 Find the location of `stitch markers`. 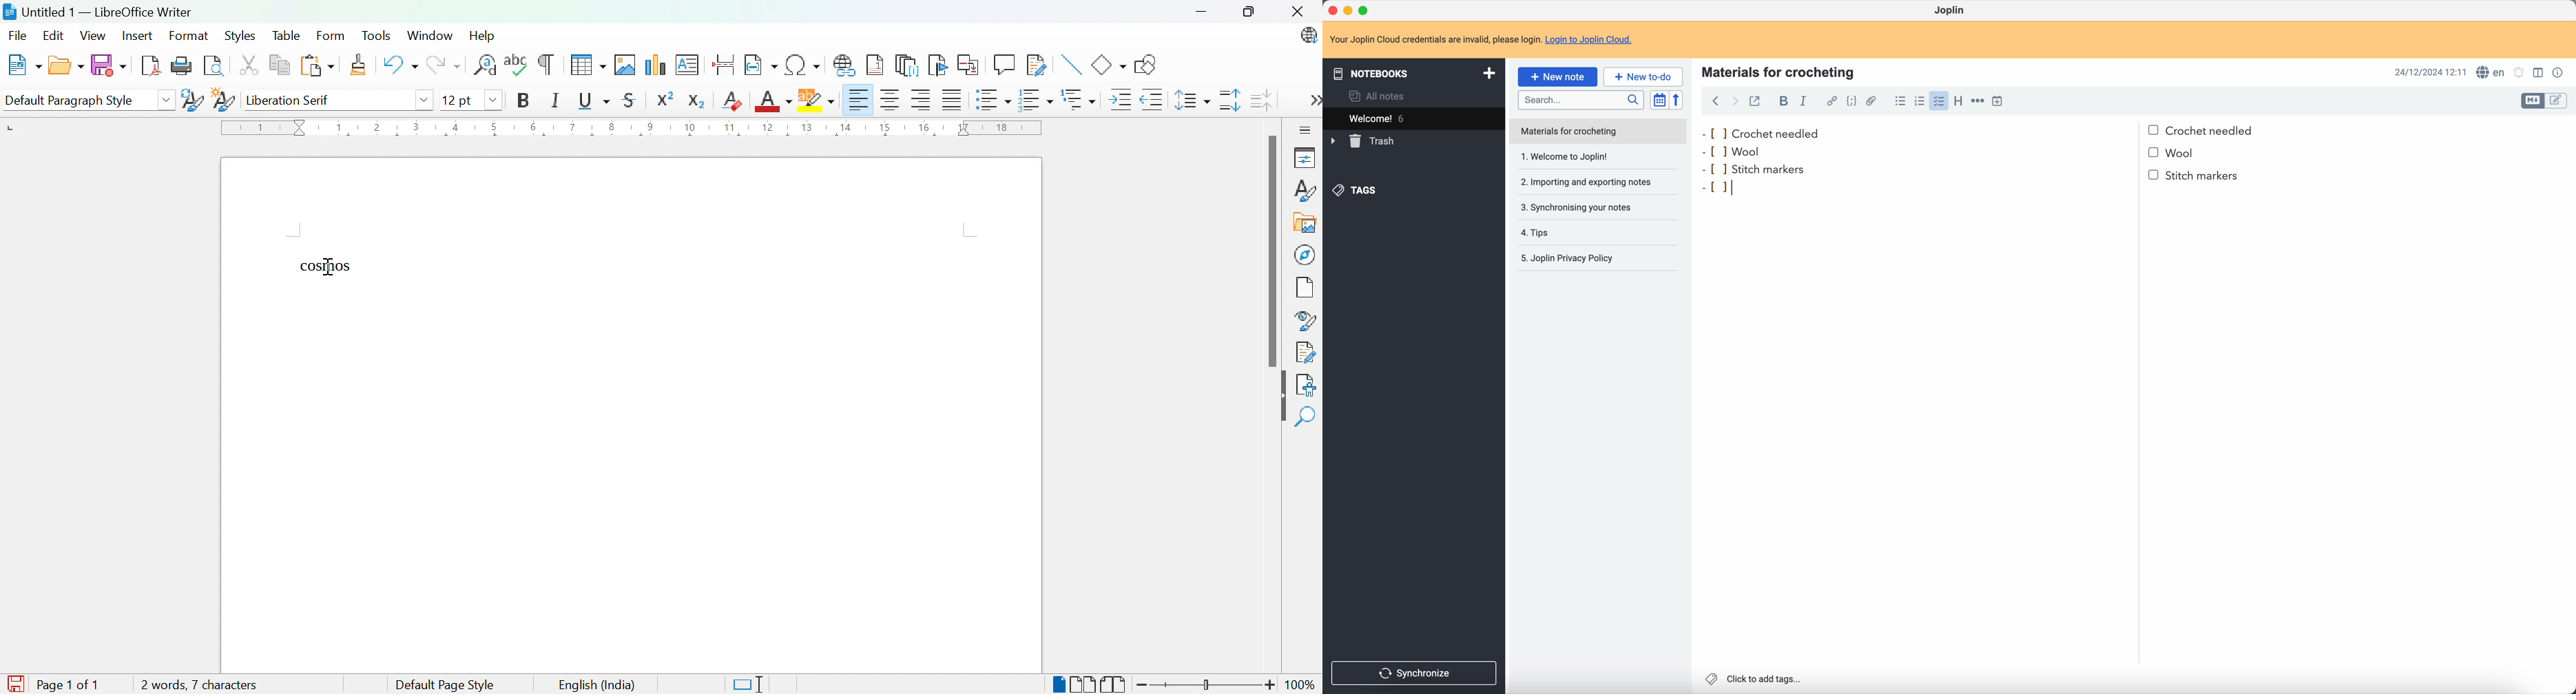

stitch markers is located at coordinates (1772, 169).